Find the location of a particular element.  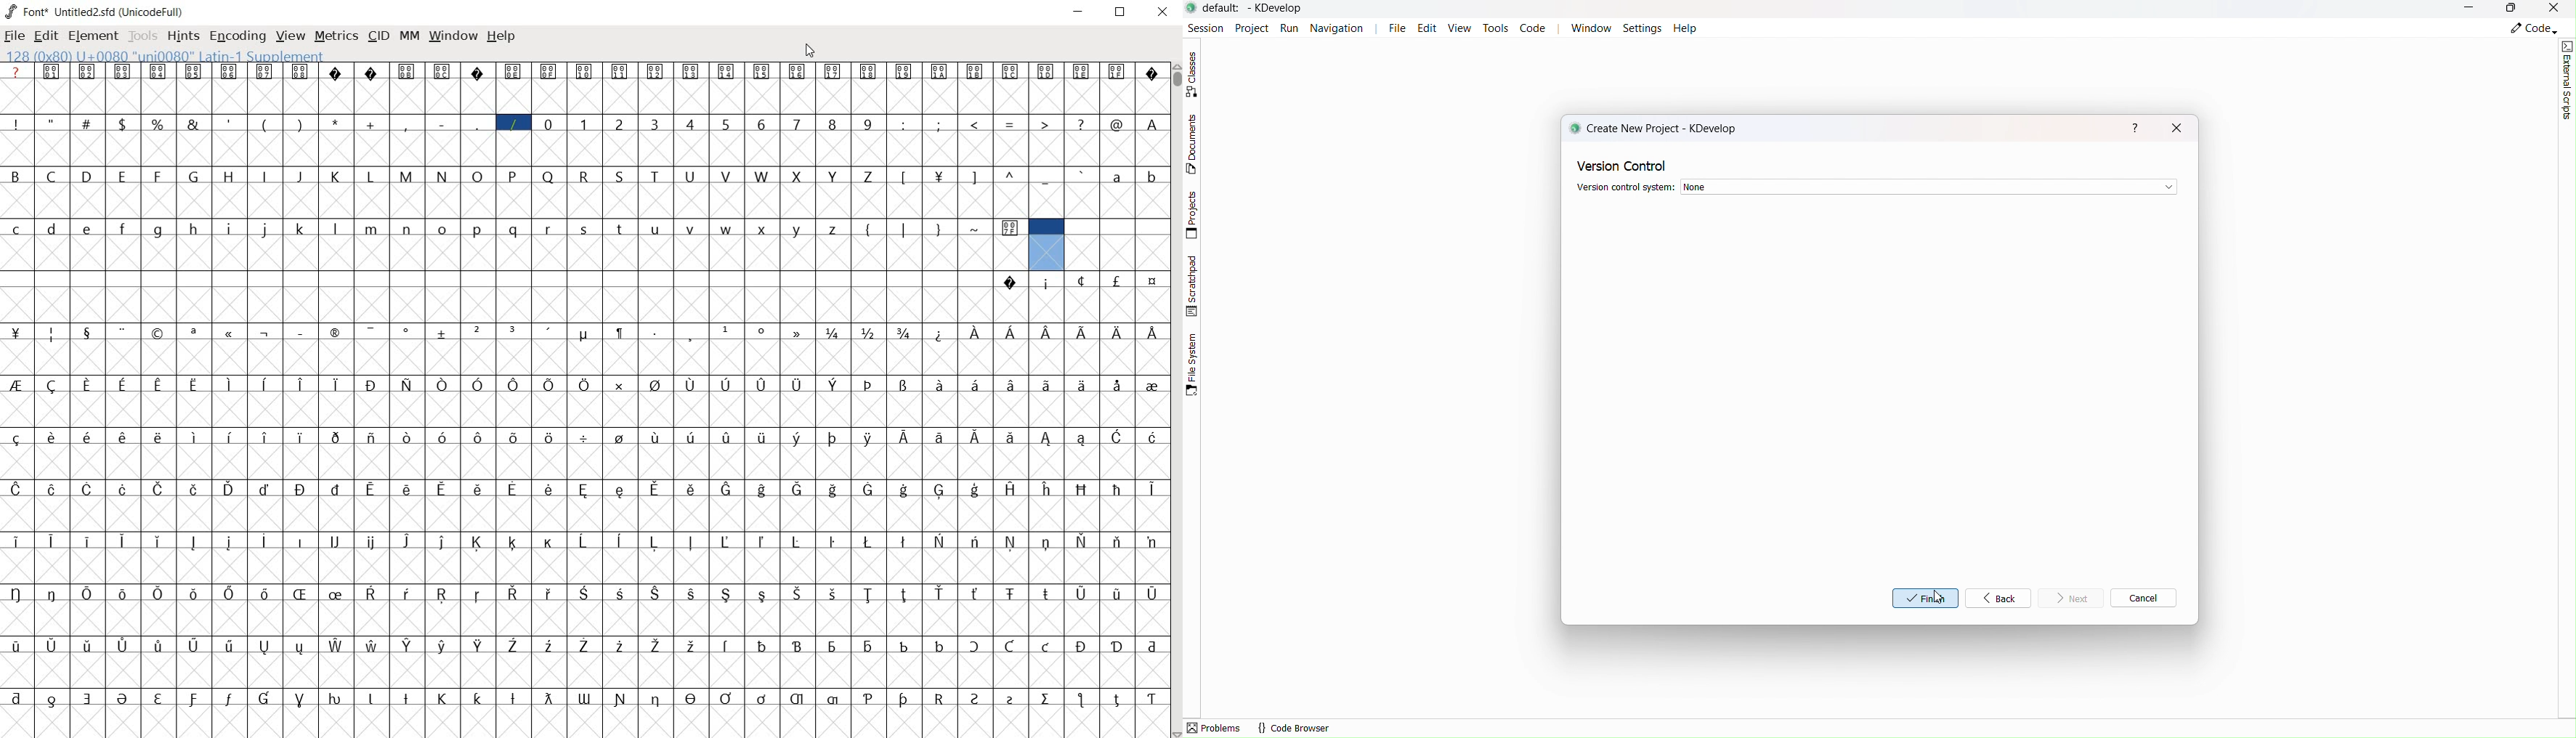

> is located at coordinates (1047, 123).